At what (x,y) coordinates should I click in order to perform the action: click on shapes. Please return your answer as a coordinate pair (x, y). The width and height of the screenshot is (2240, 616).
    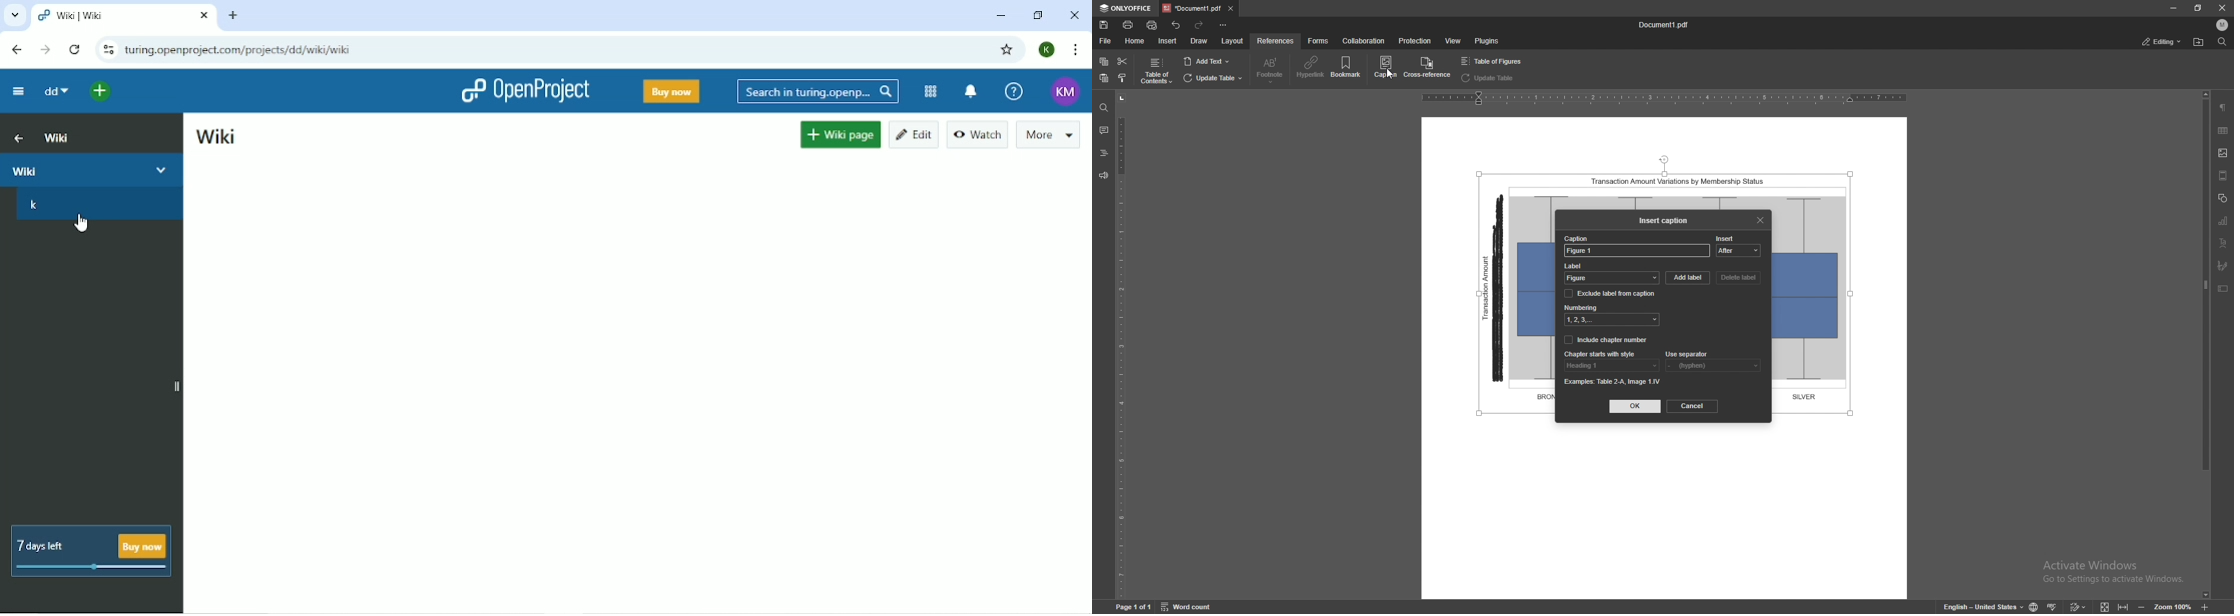
    Looking at the image, I should click on (2222, 198).